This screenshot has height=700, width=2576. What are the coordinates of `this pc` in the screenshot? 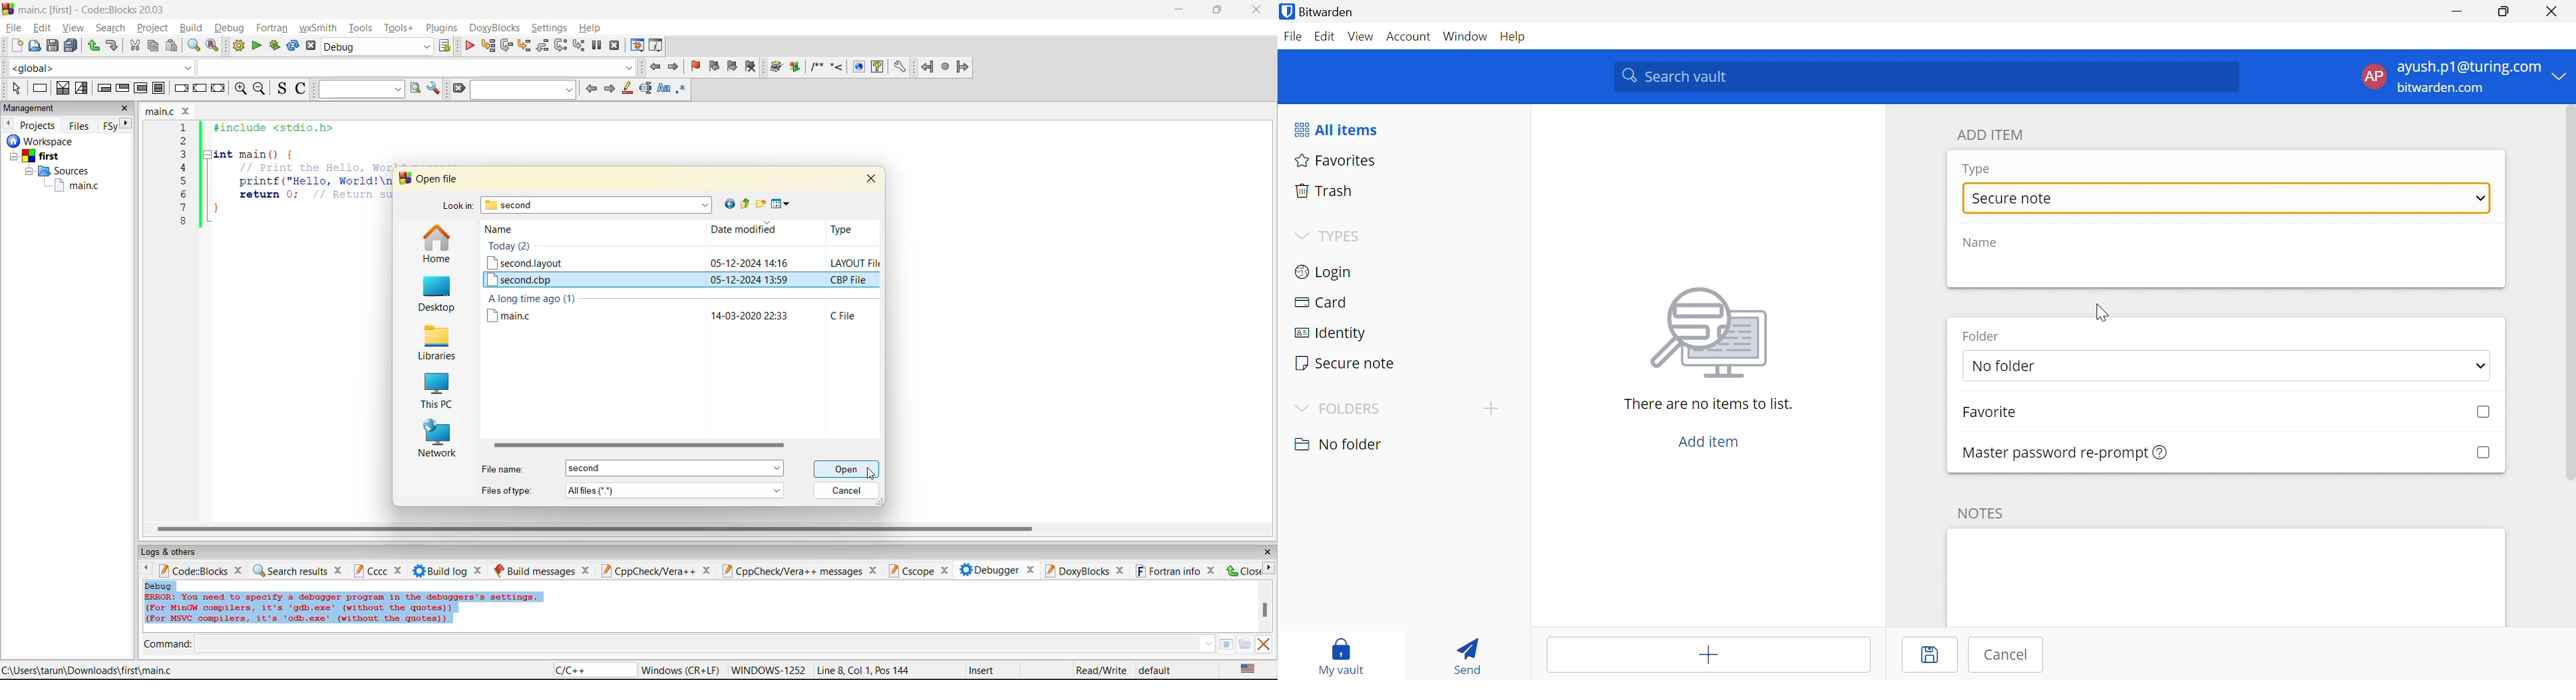 It's located at (435, 393).